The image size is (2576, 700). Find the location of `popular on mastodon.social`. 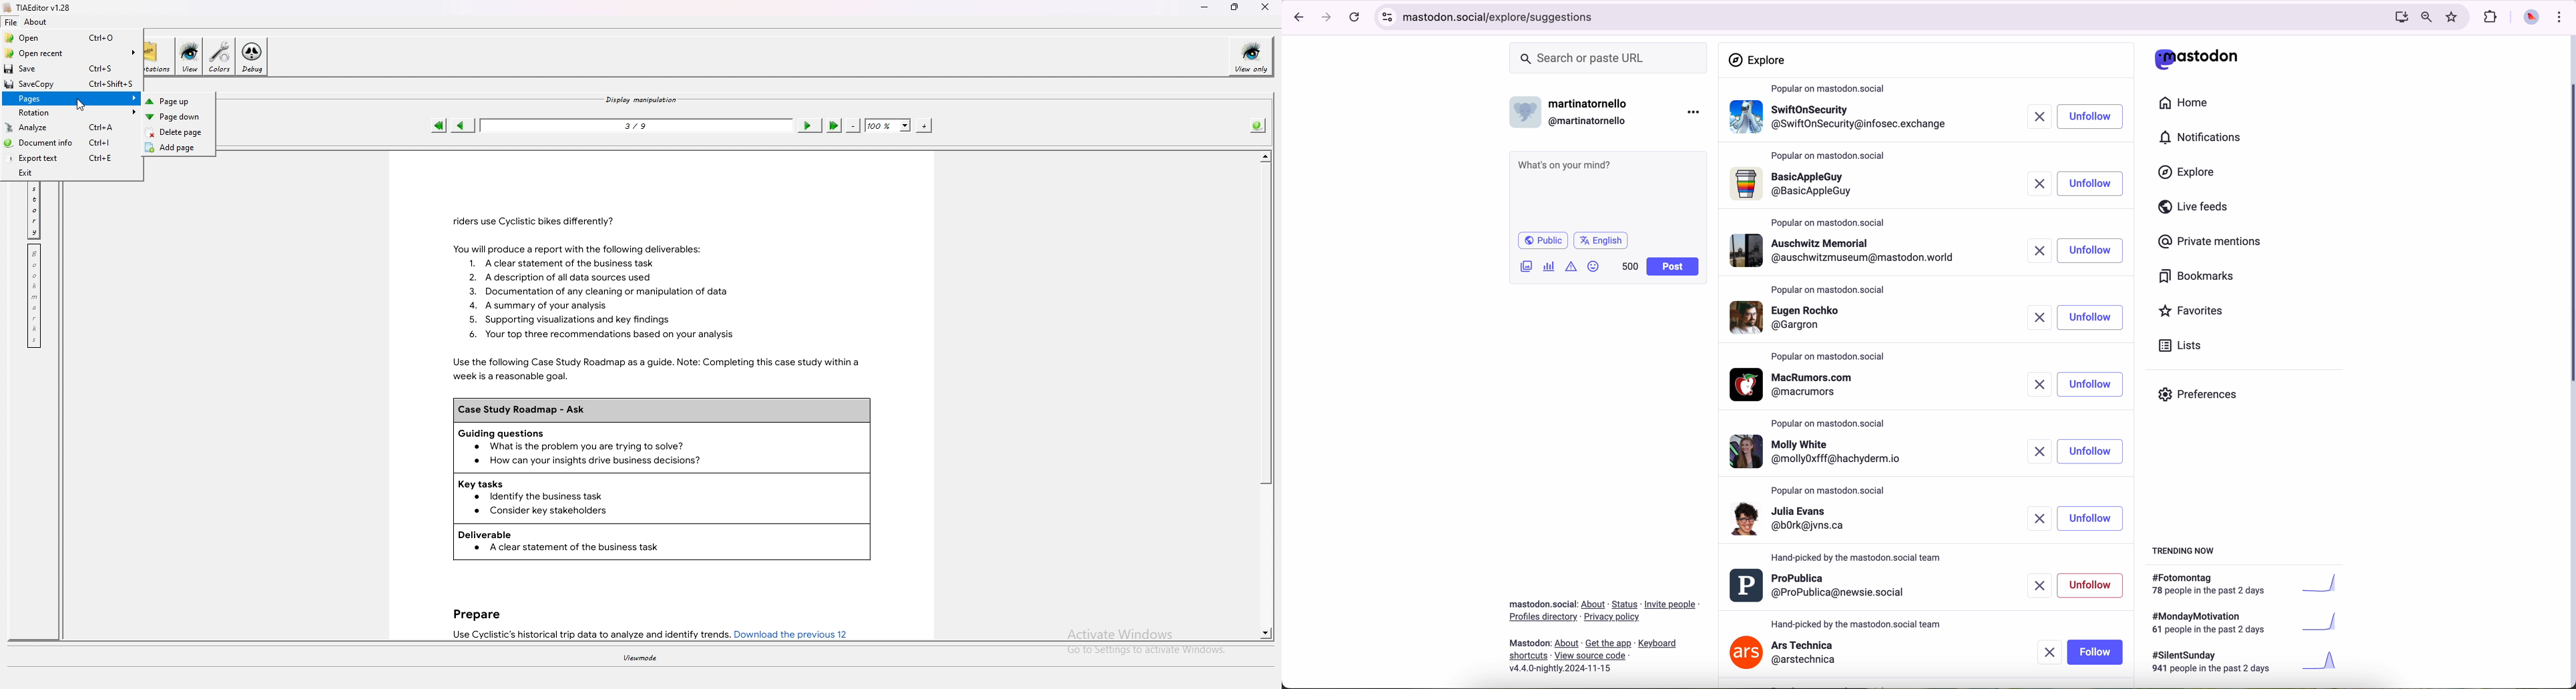

popular on mastodon.social is located at coordinates (1858, 558).